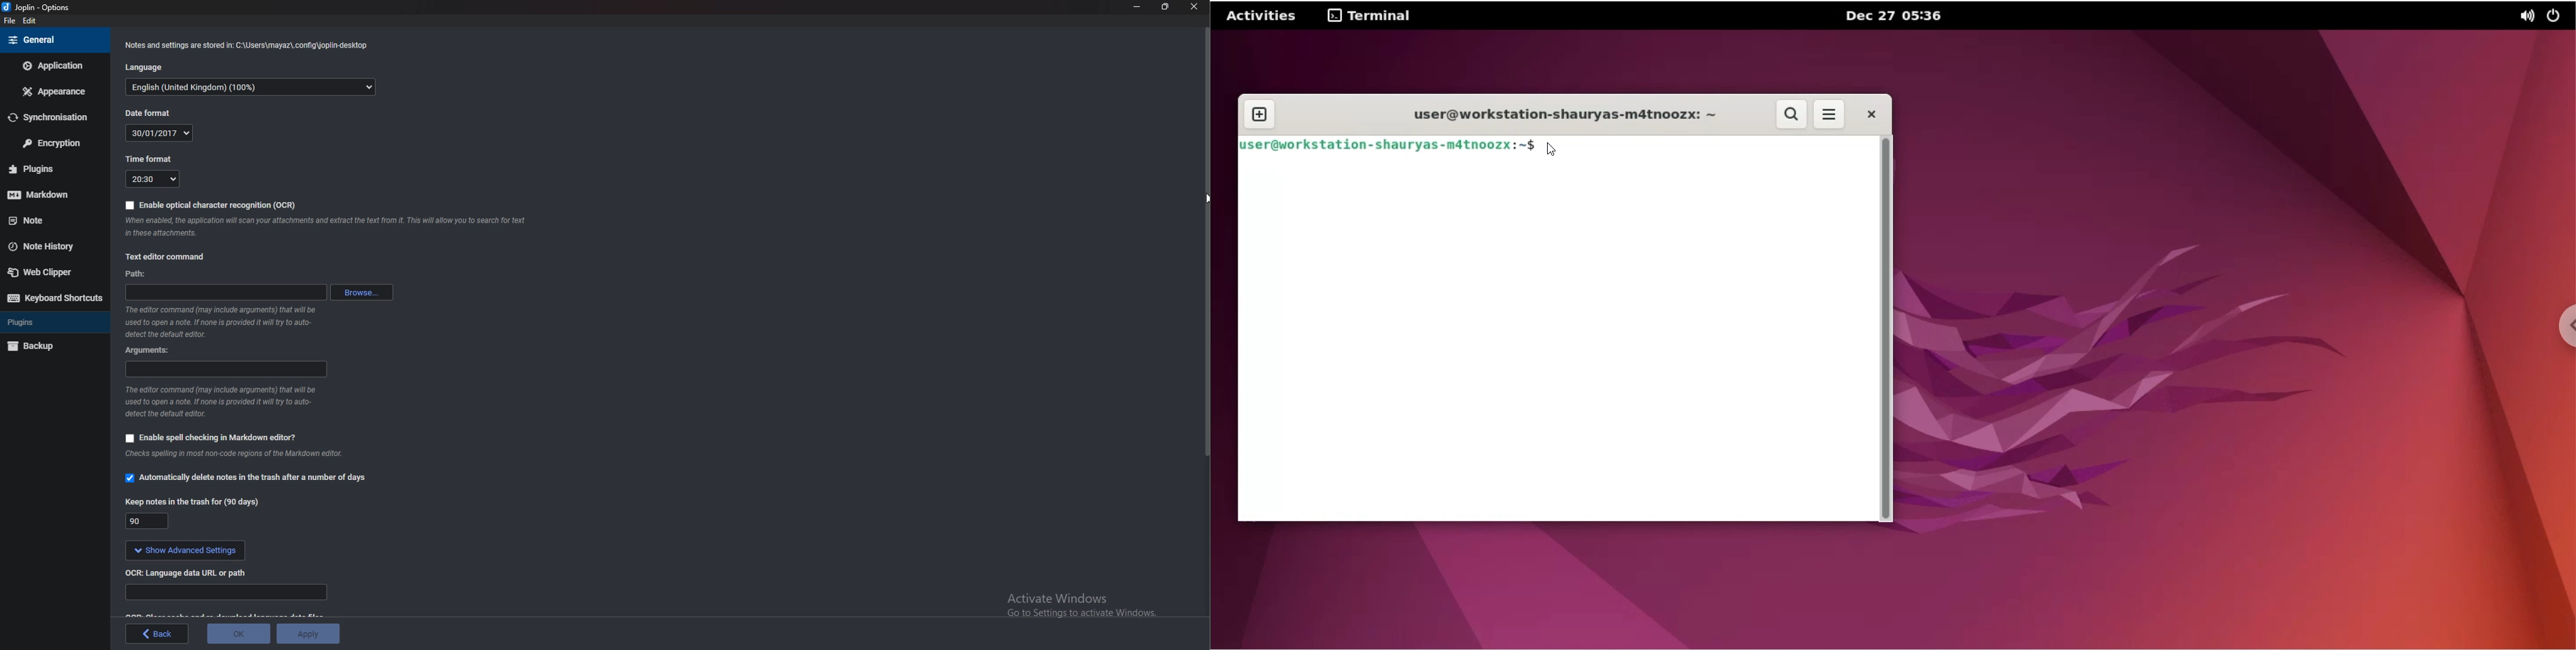 The image size is (2576, 672). I want to click on 30/01/2017, so click(159, 132).